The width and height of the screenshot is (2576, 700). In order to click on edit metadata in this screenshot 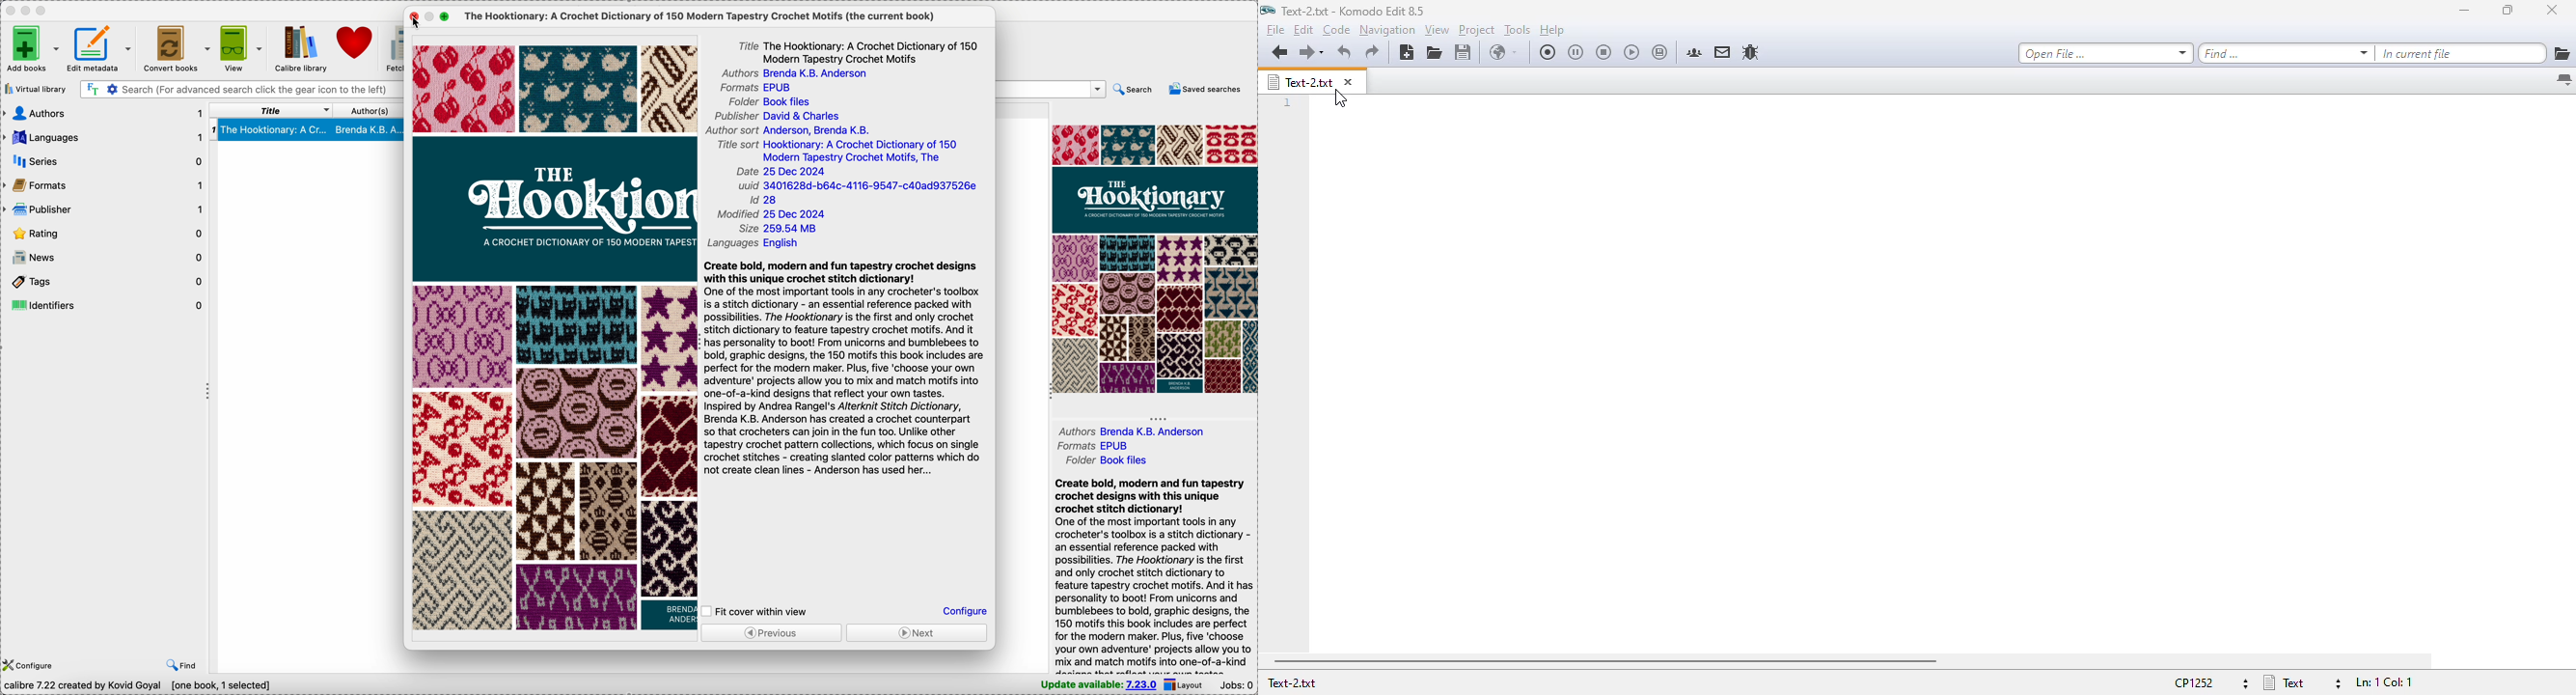, I will do `click(100, 47)`.